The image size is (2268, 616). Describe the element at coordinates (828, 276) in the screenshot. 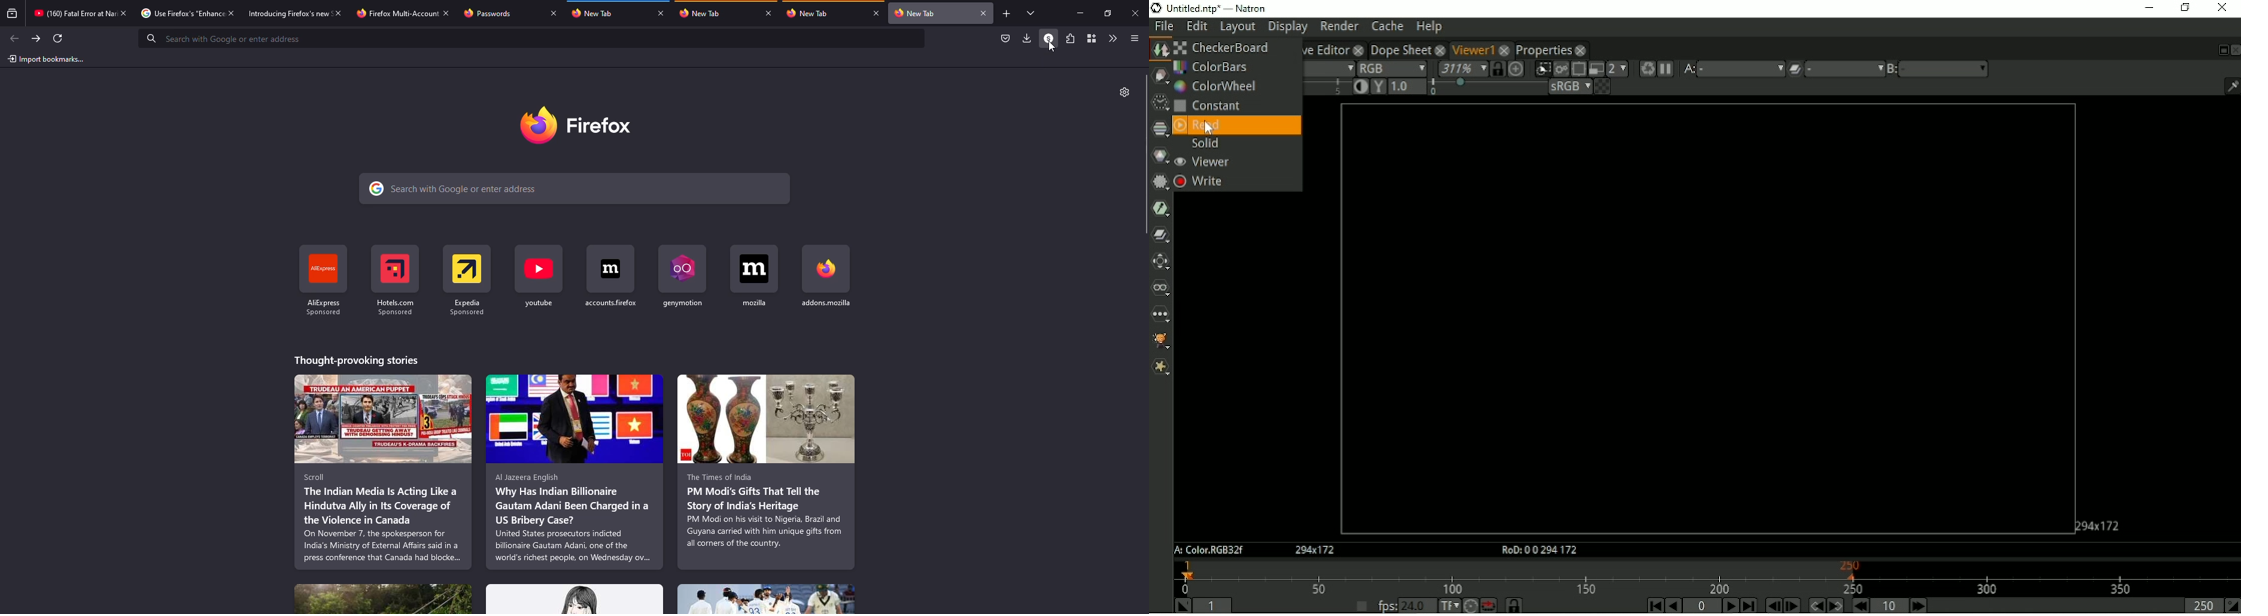

I see `shortcut` at that location.